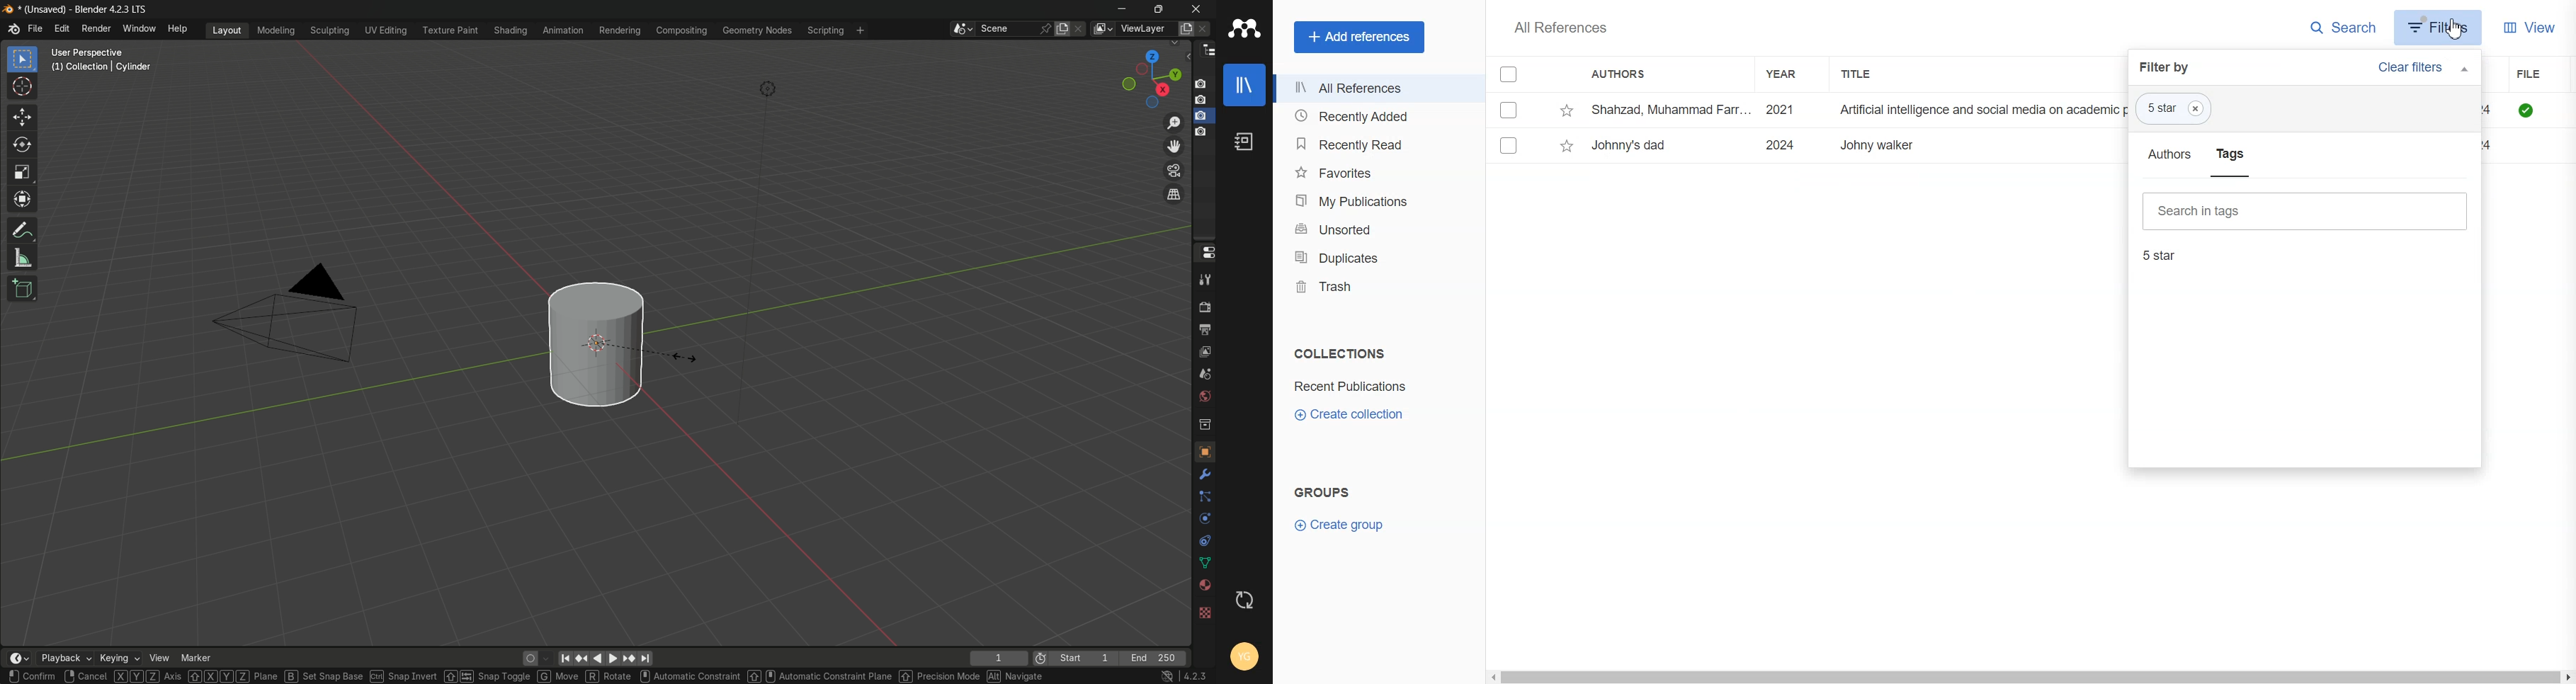 This screenshot has height=700, width=2576. I want to click on cylinder, so click(595, 343).